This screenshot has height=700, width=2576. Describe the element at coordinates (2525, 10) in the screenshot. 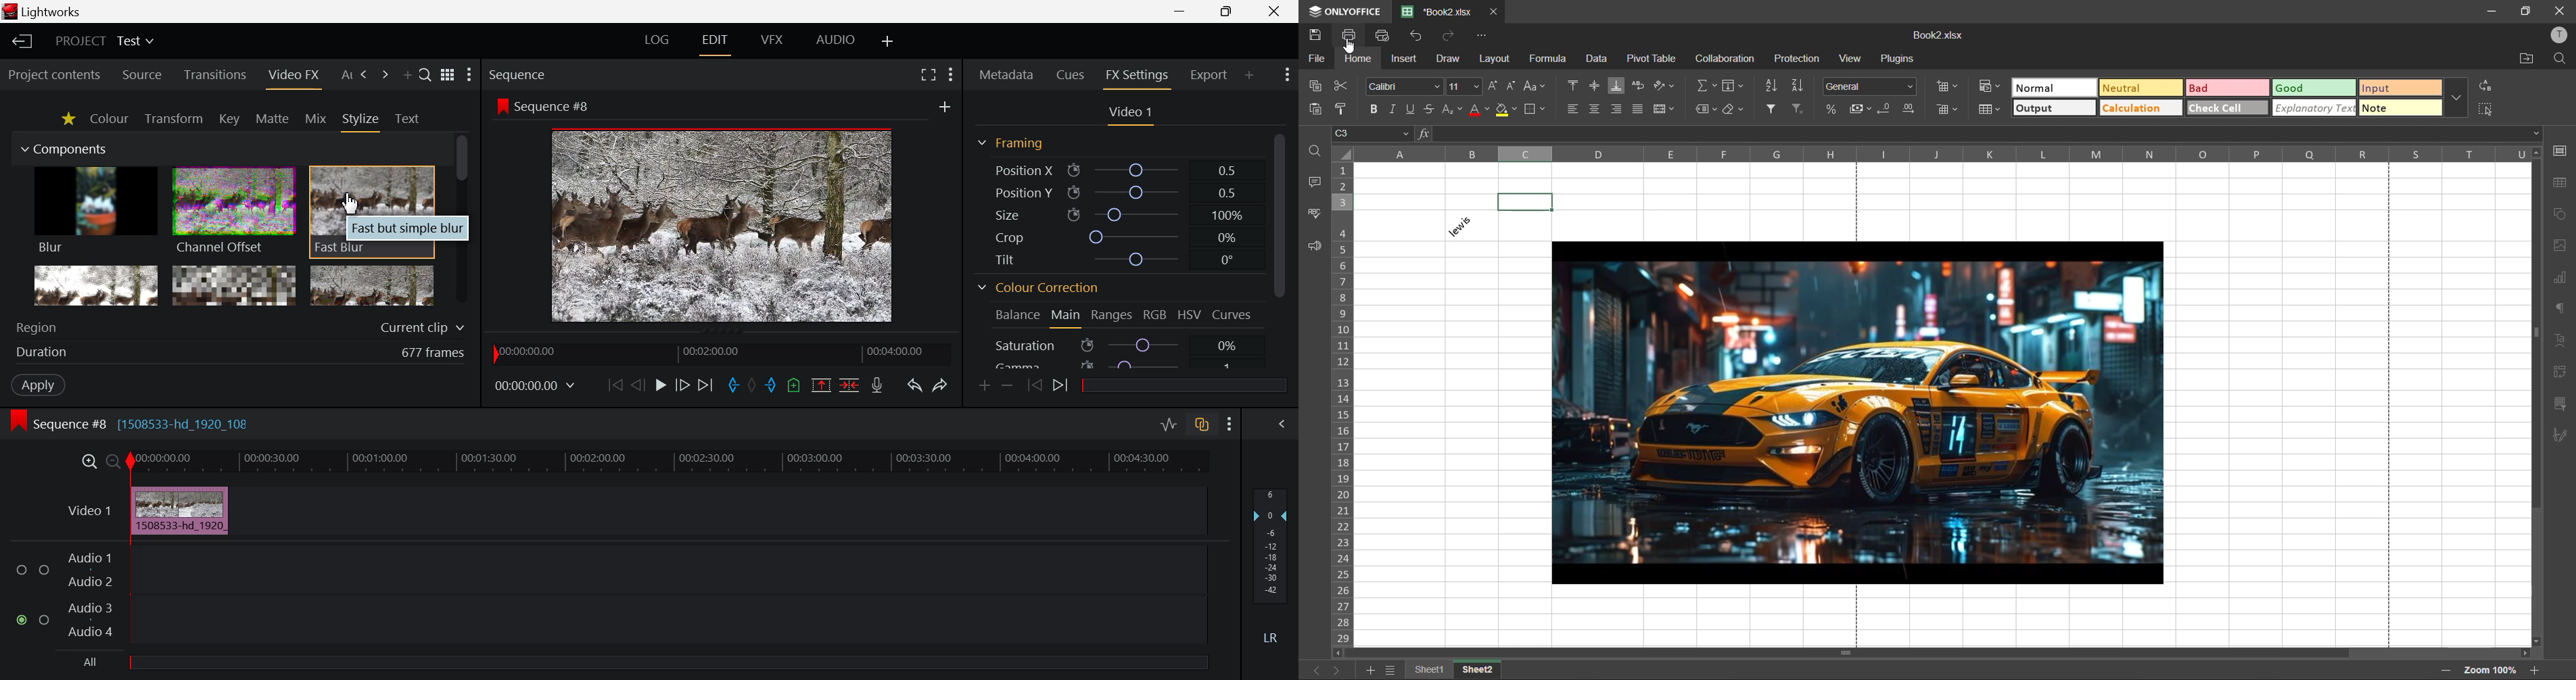

I see `maximize` at that location.